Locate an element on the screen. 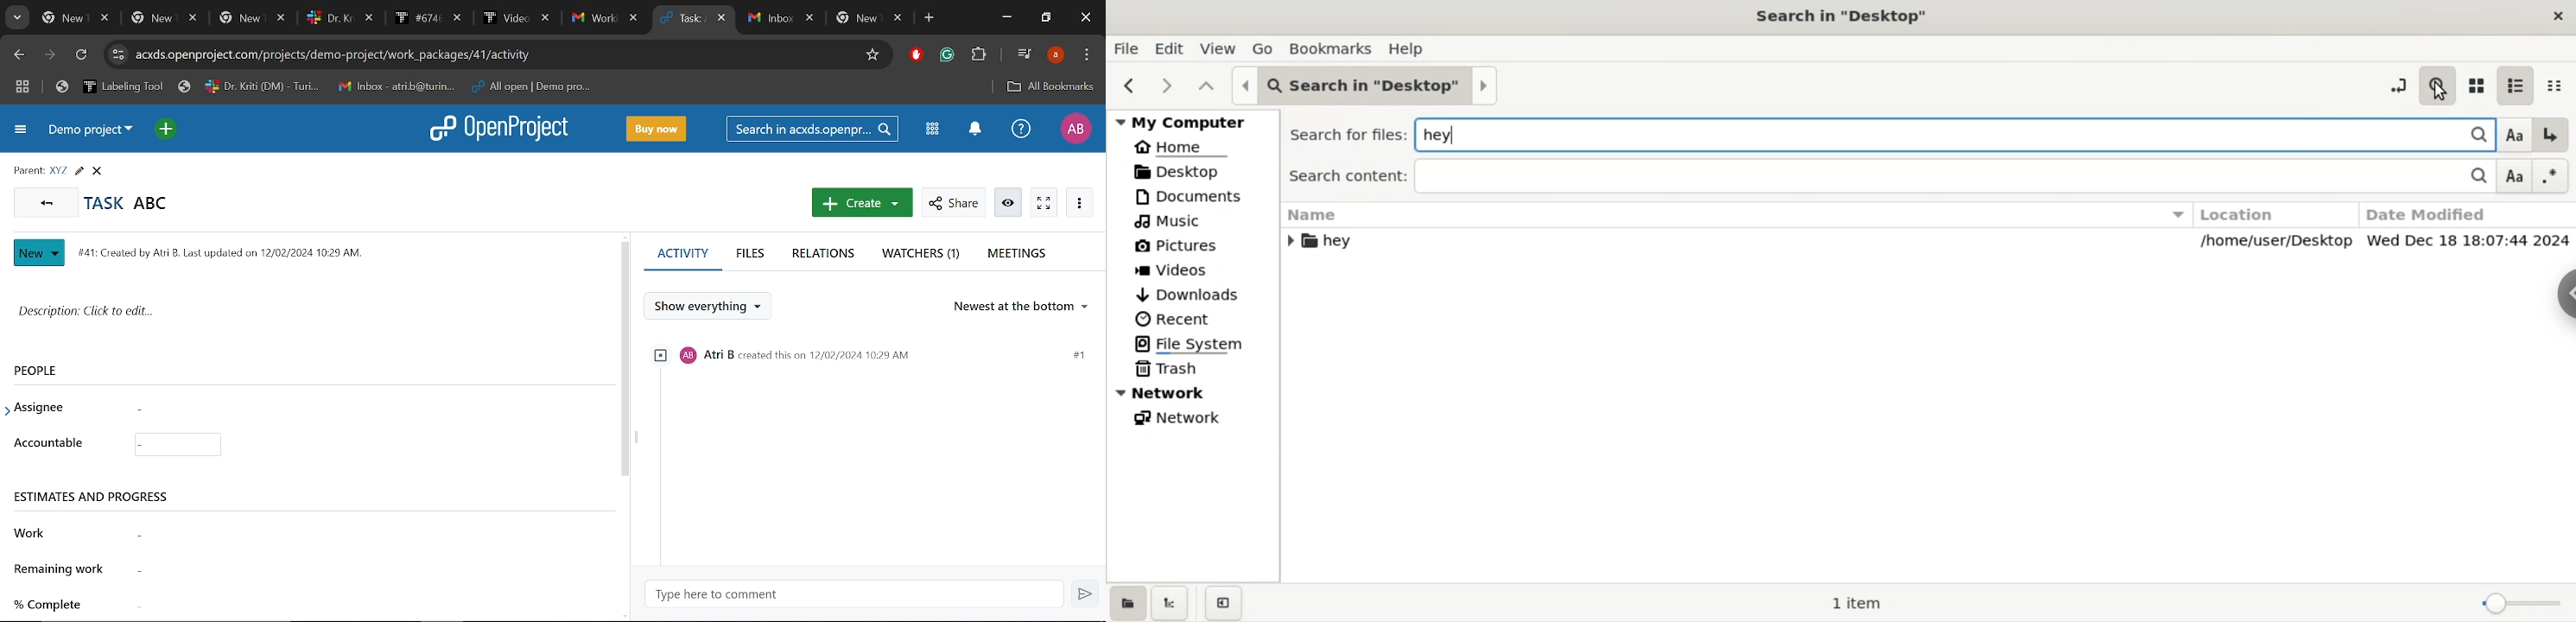 The width and height of the screenshot is (2576, 644). Current tab is located at coordinates (682, 18).